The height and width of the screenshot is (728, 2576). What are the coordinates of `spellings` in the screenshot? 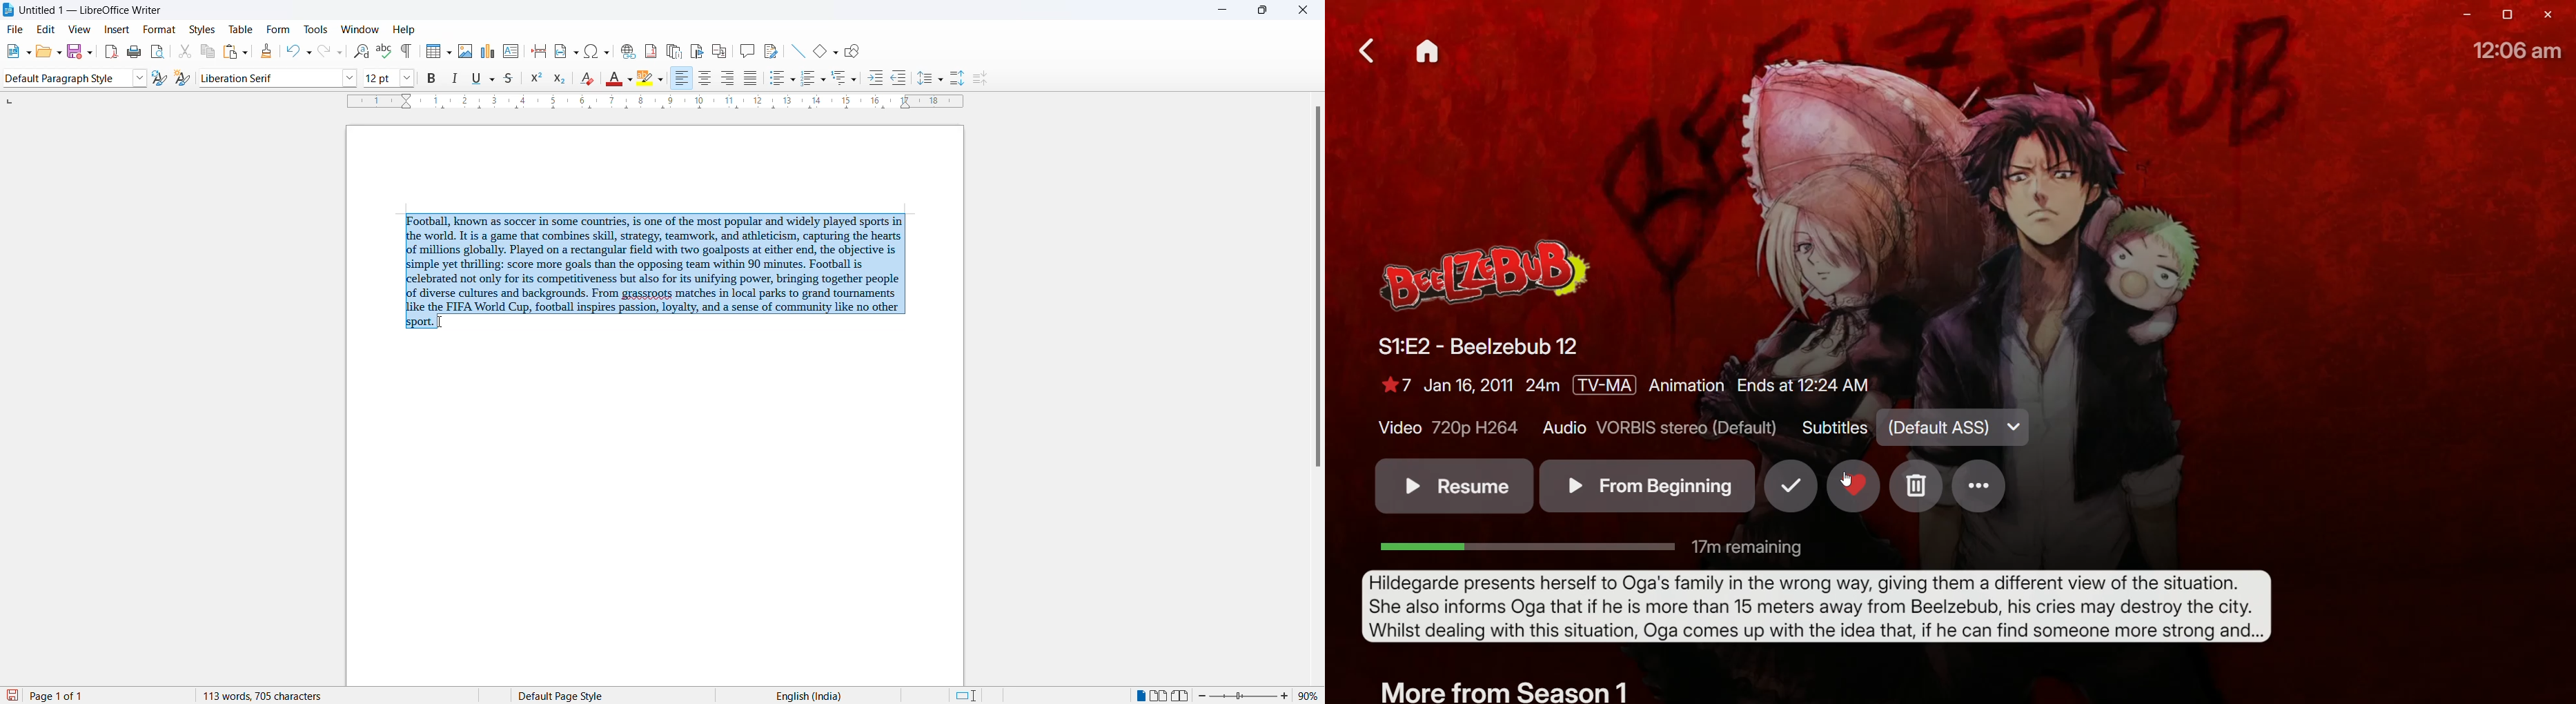 It's located at (386, 50).